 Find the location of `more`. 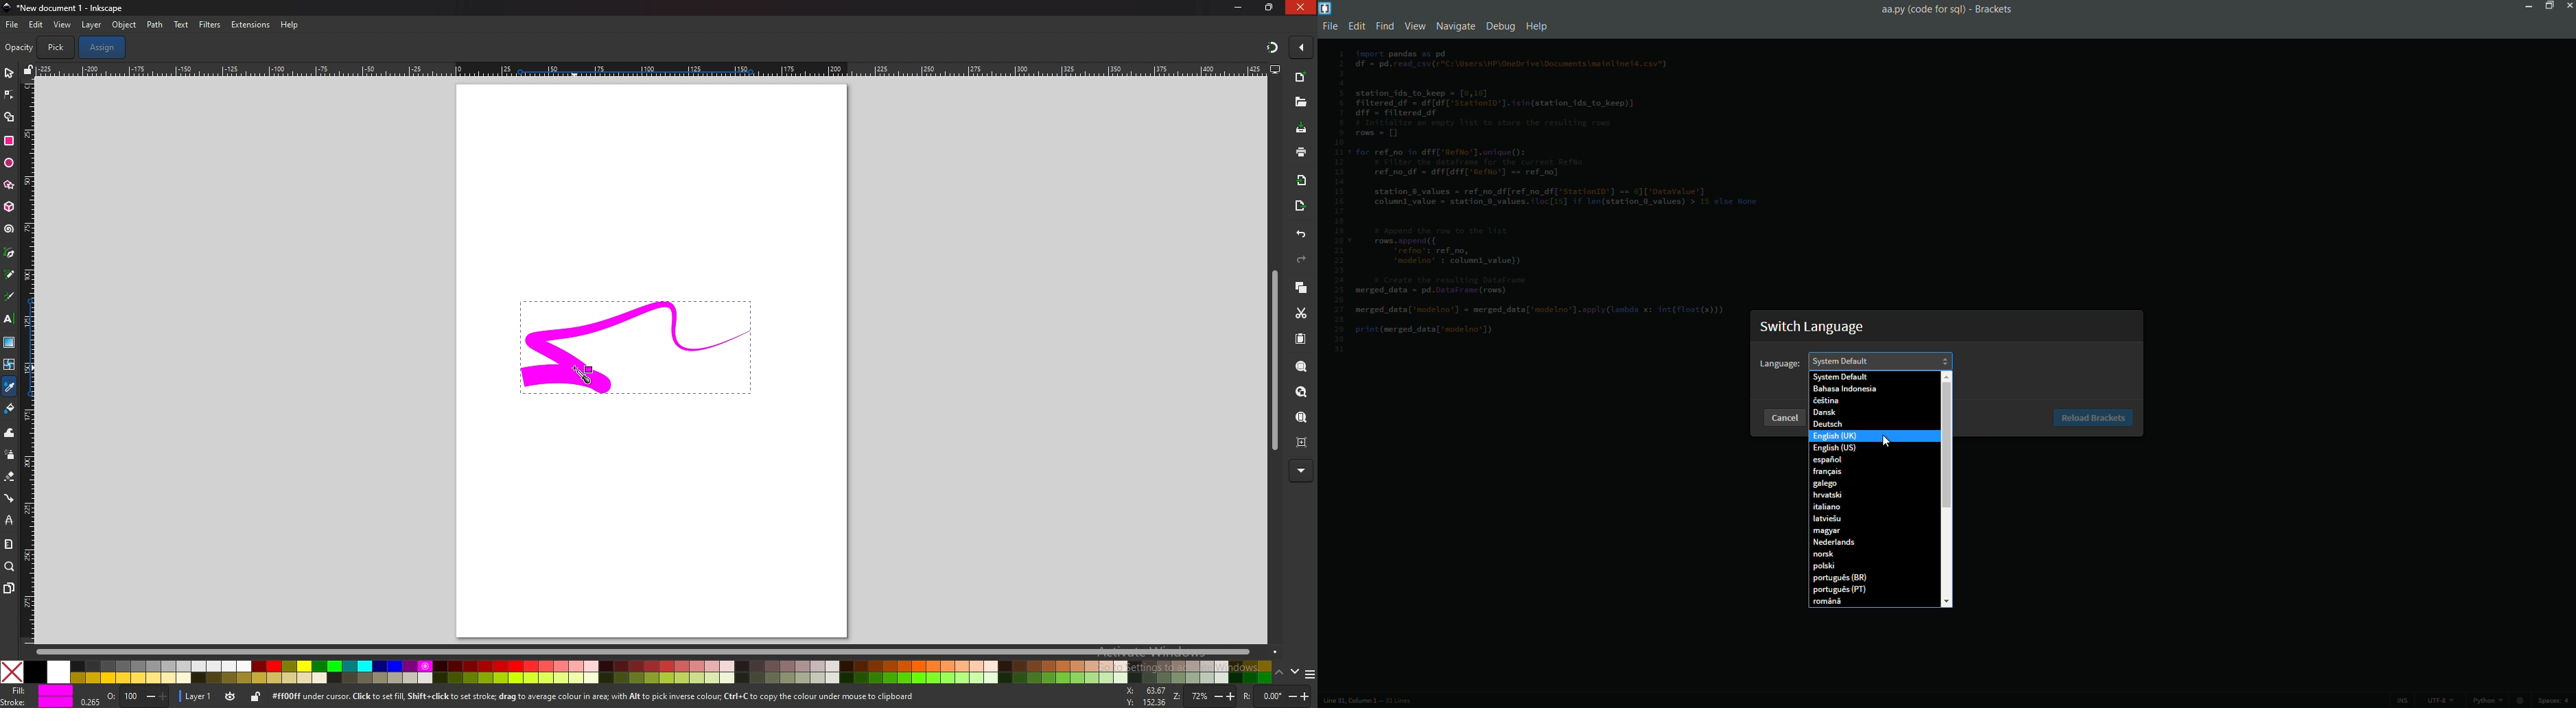

more is located at coordinates (1301, 471).